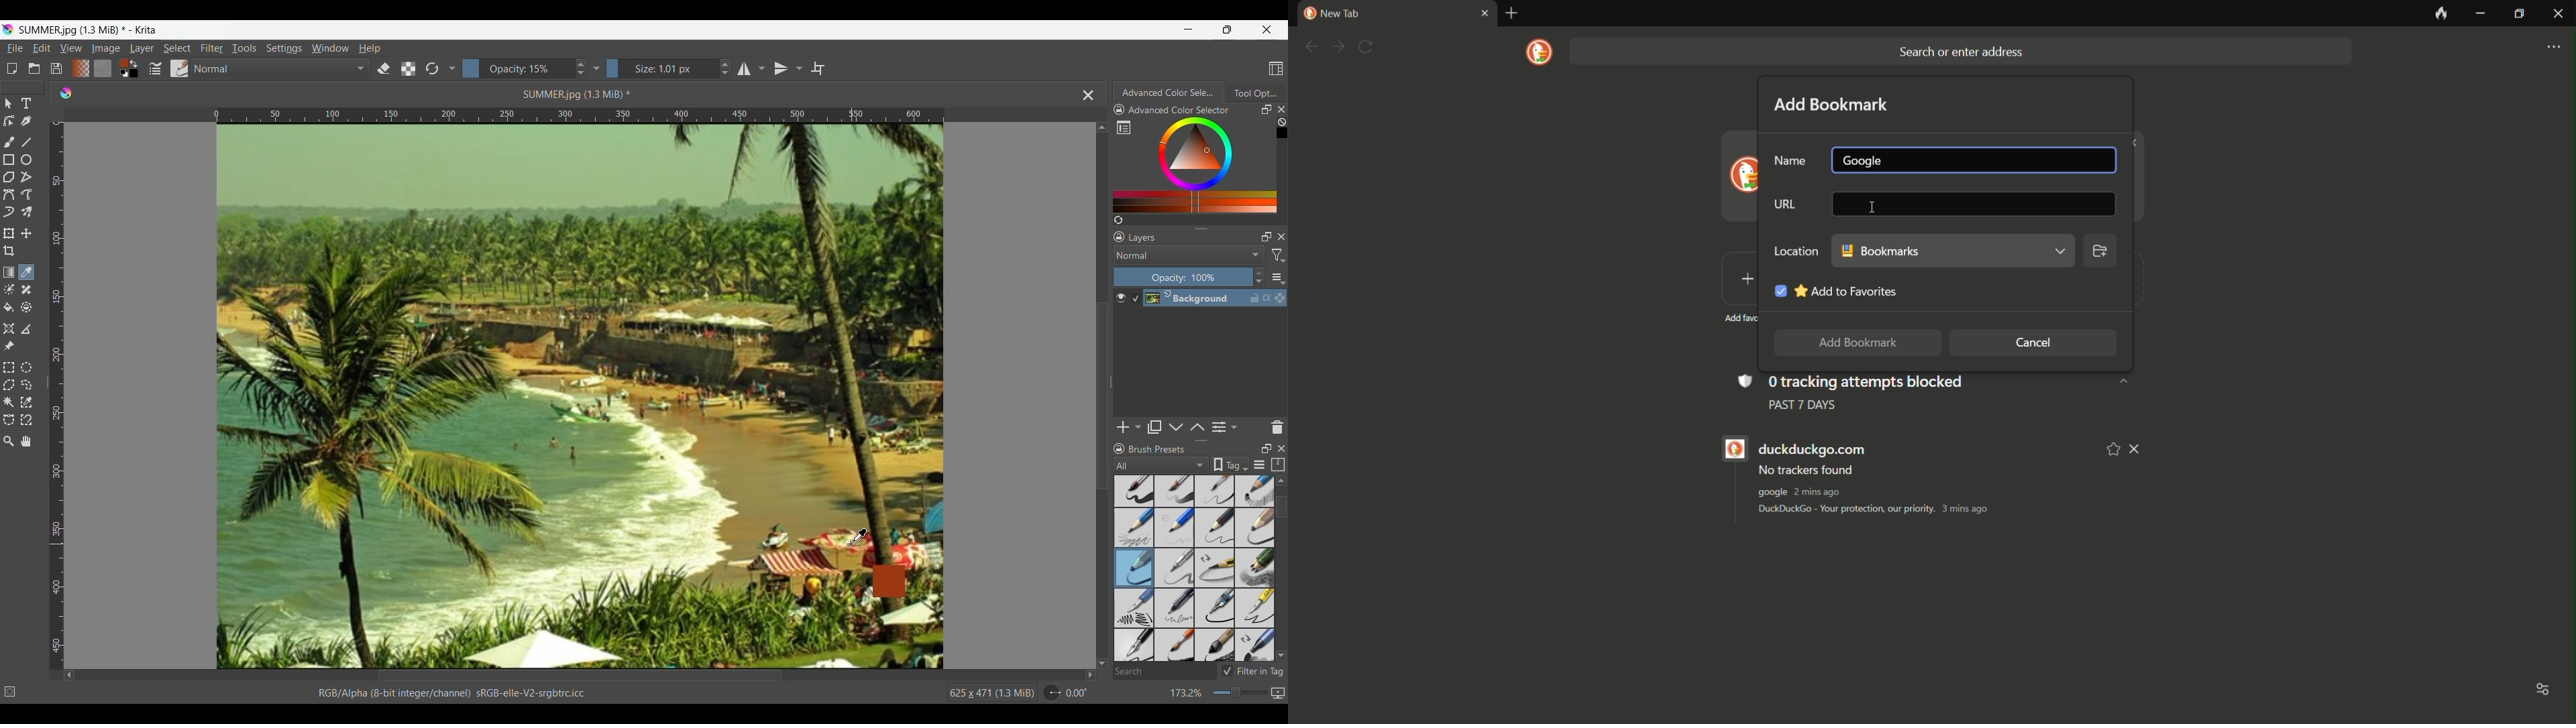  Describe the element at coordinates (26, 213) in the screenshot. I see `Multibrush tool` at that location.